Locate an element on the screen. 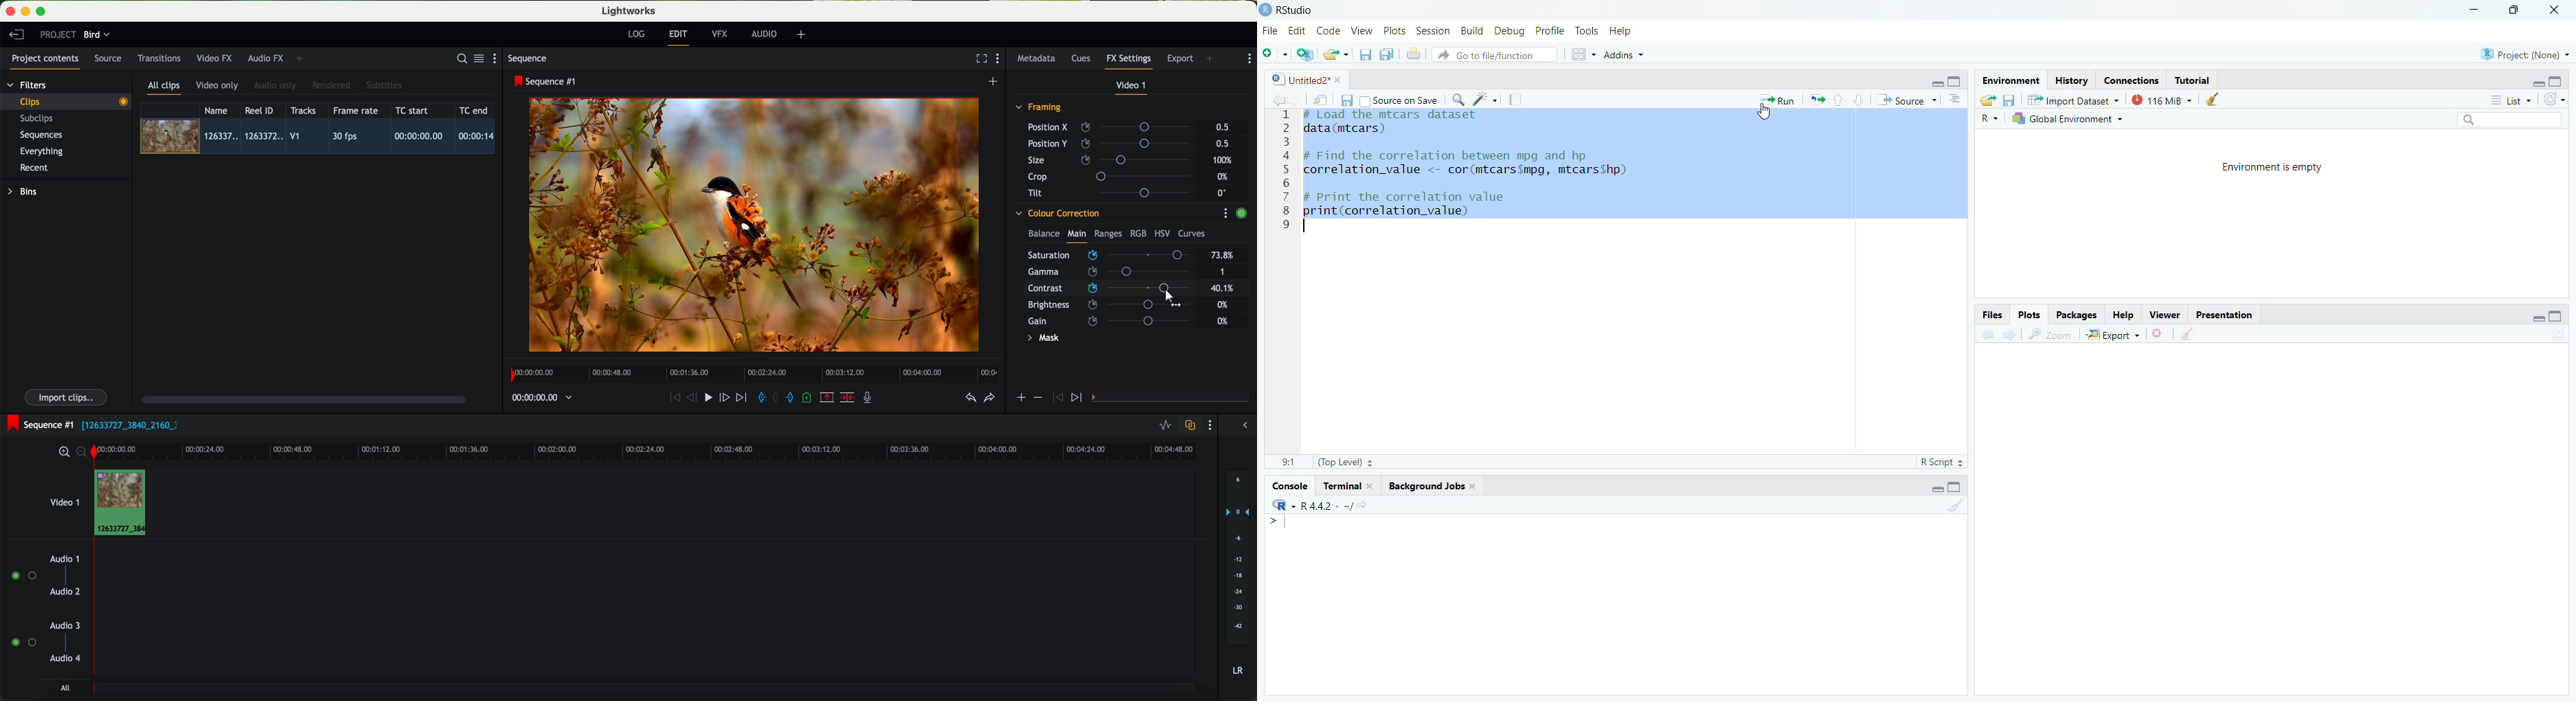 The image size is (2576, 728). Environment is empty is located at coordinates (2281, 168).